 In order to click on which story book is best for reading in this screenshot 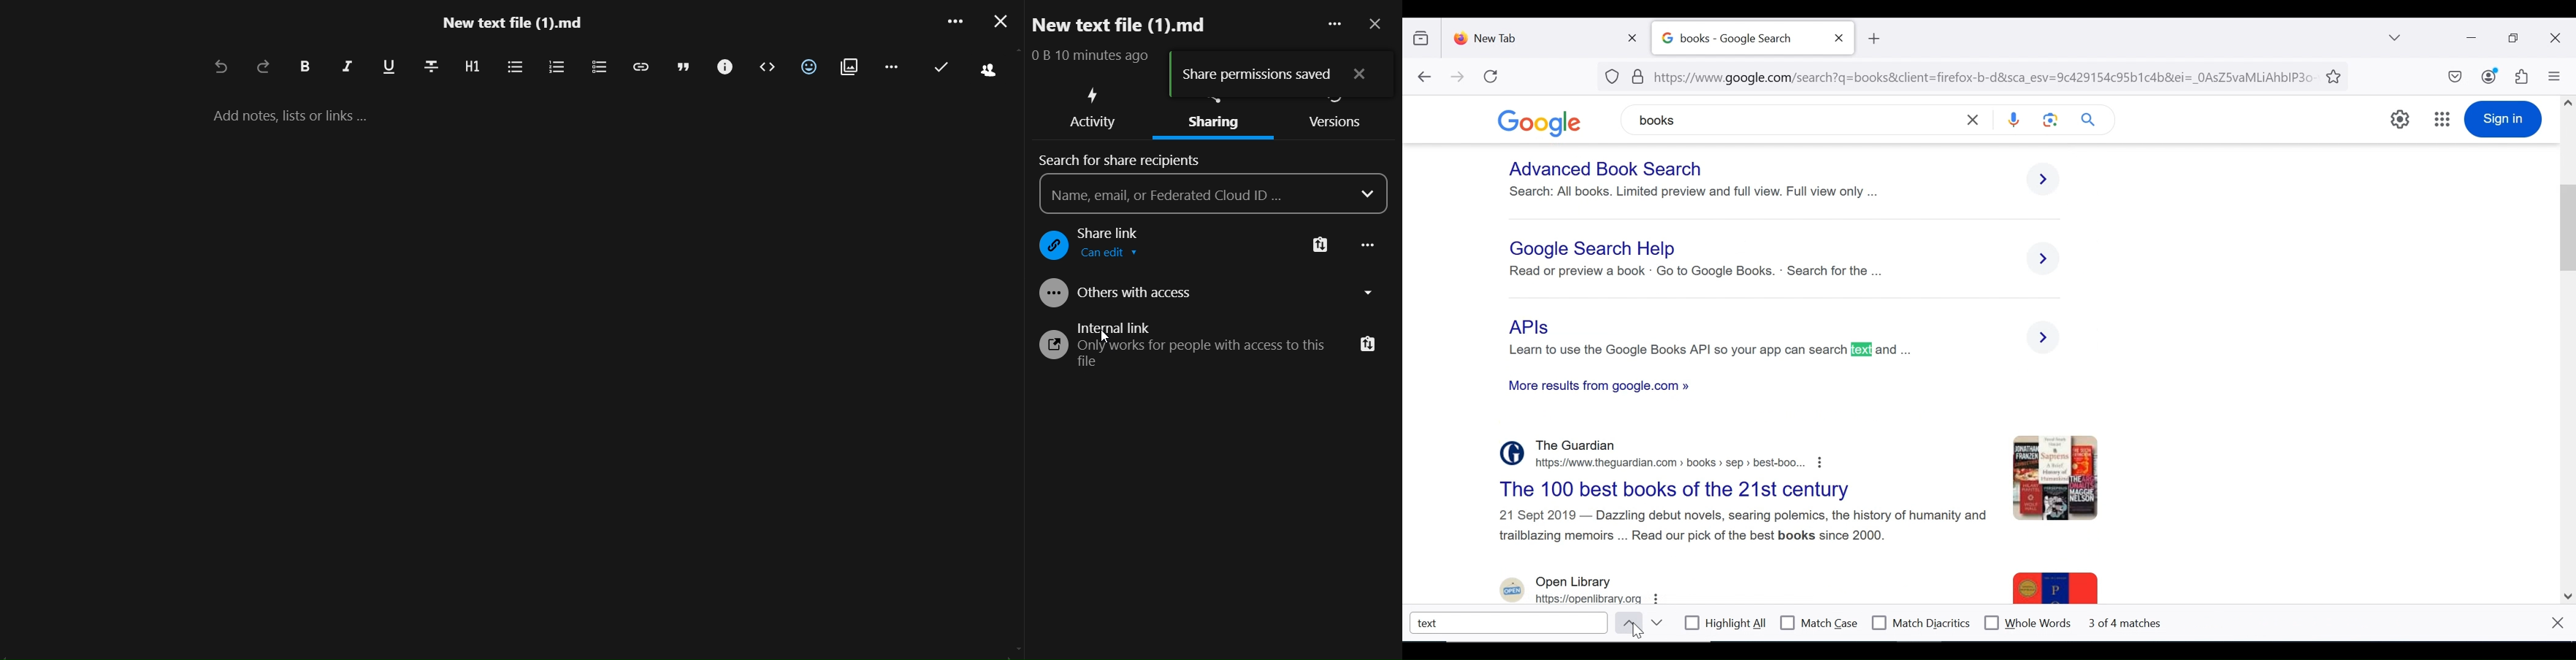, I will do `click(1596, 249)`.